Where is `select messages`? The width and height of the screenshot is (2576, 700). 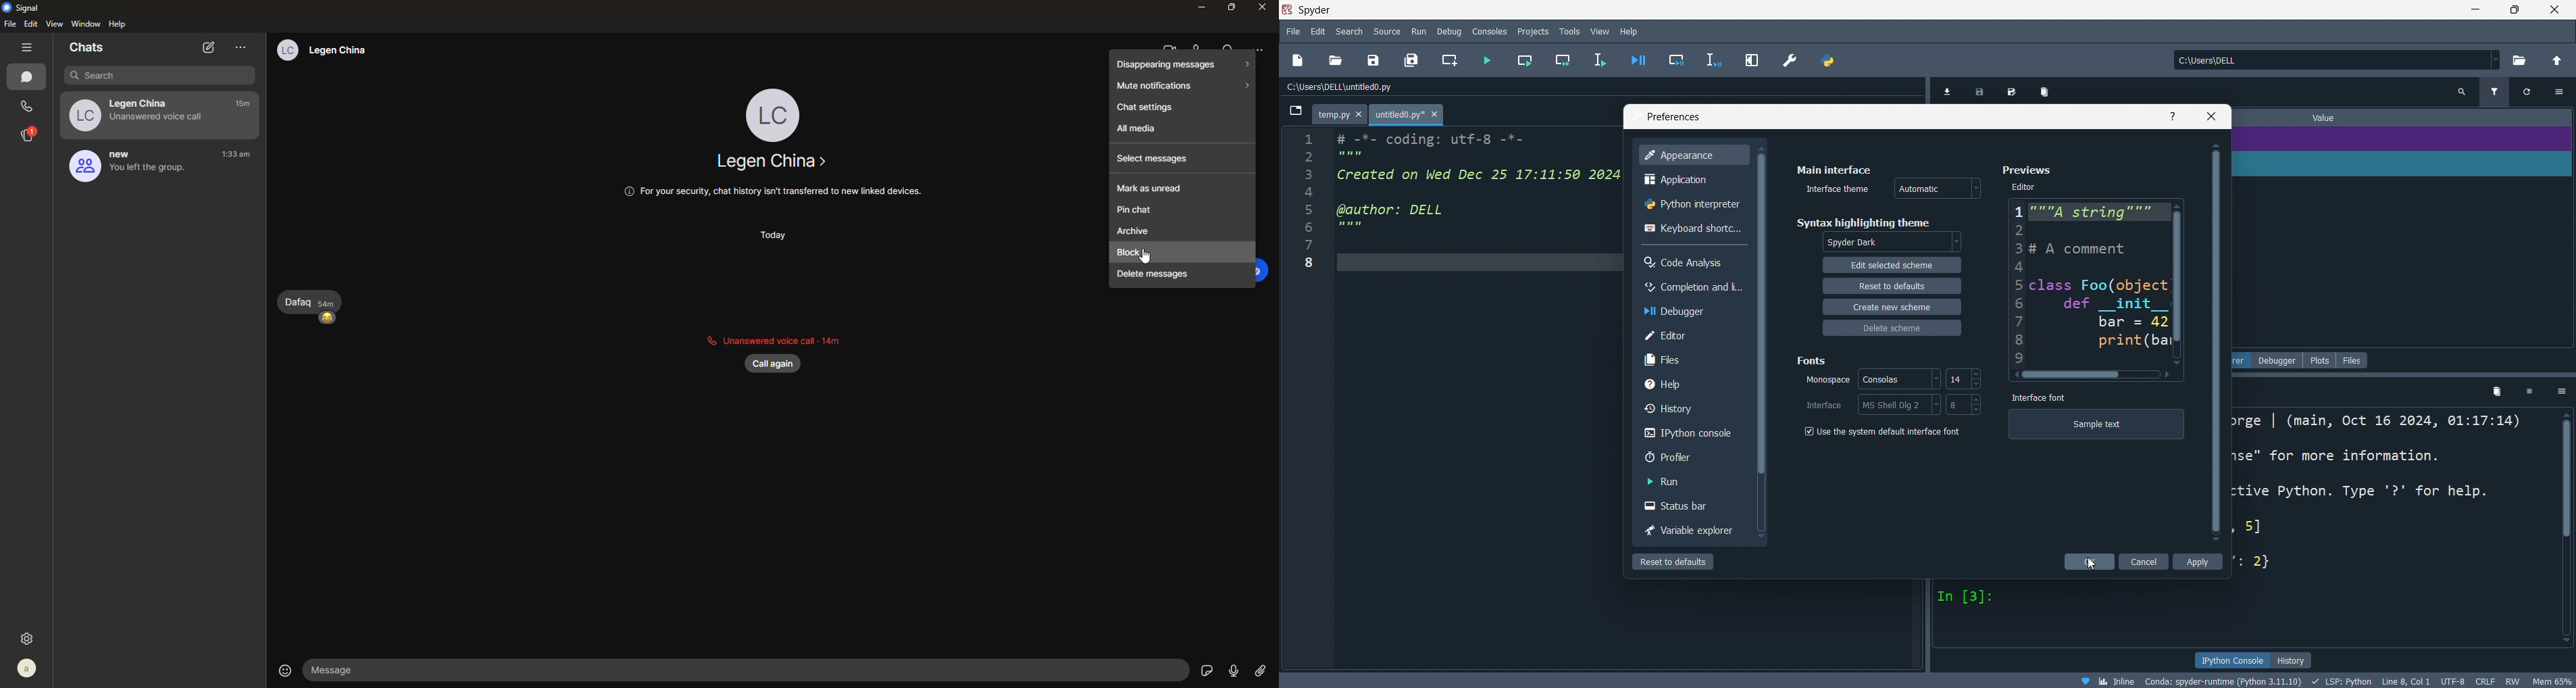 select messages is located at coordinates (1150, 158).